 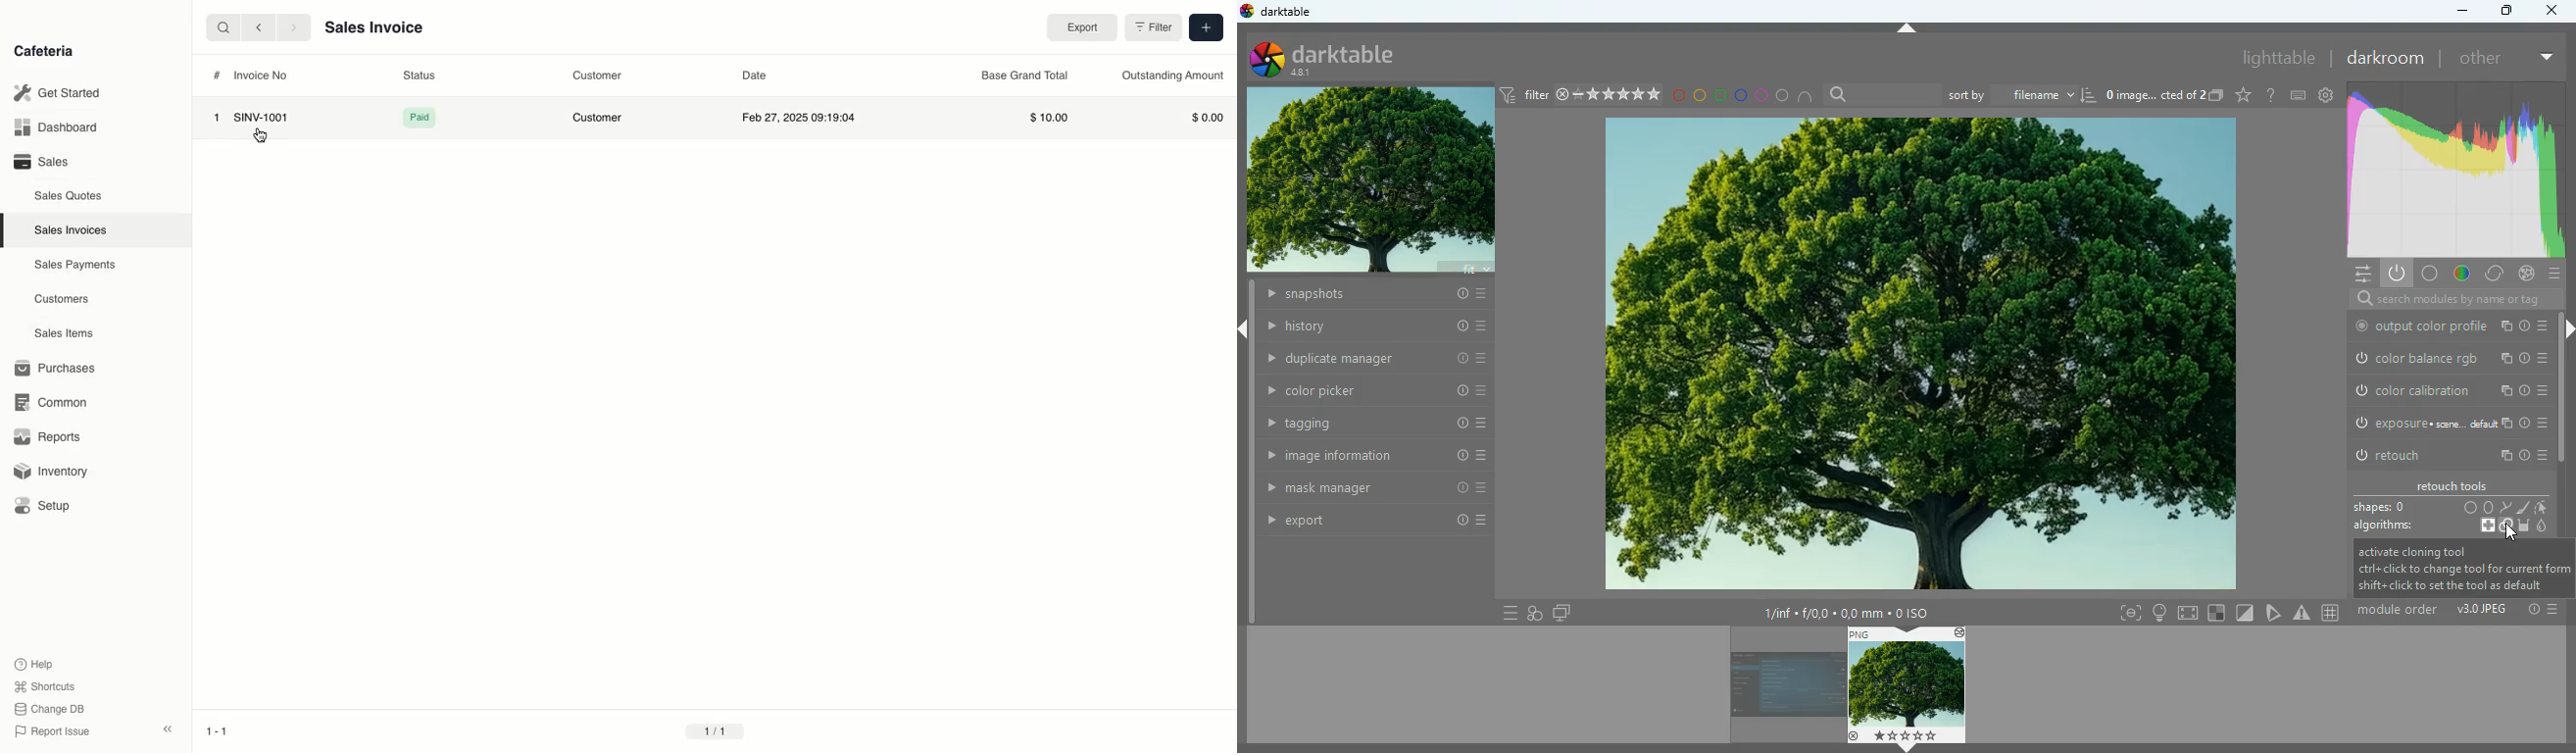 What do you see at coordinates (1081, 28) in the screenshot?
I see `Export` at bounding box center [1081, 28].